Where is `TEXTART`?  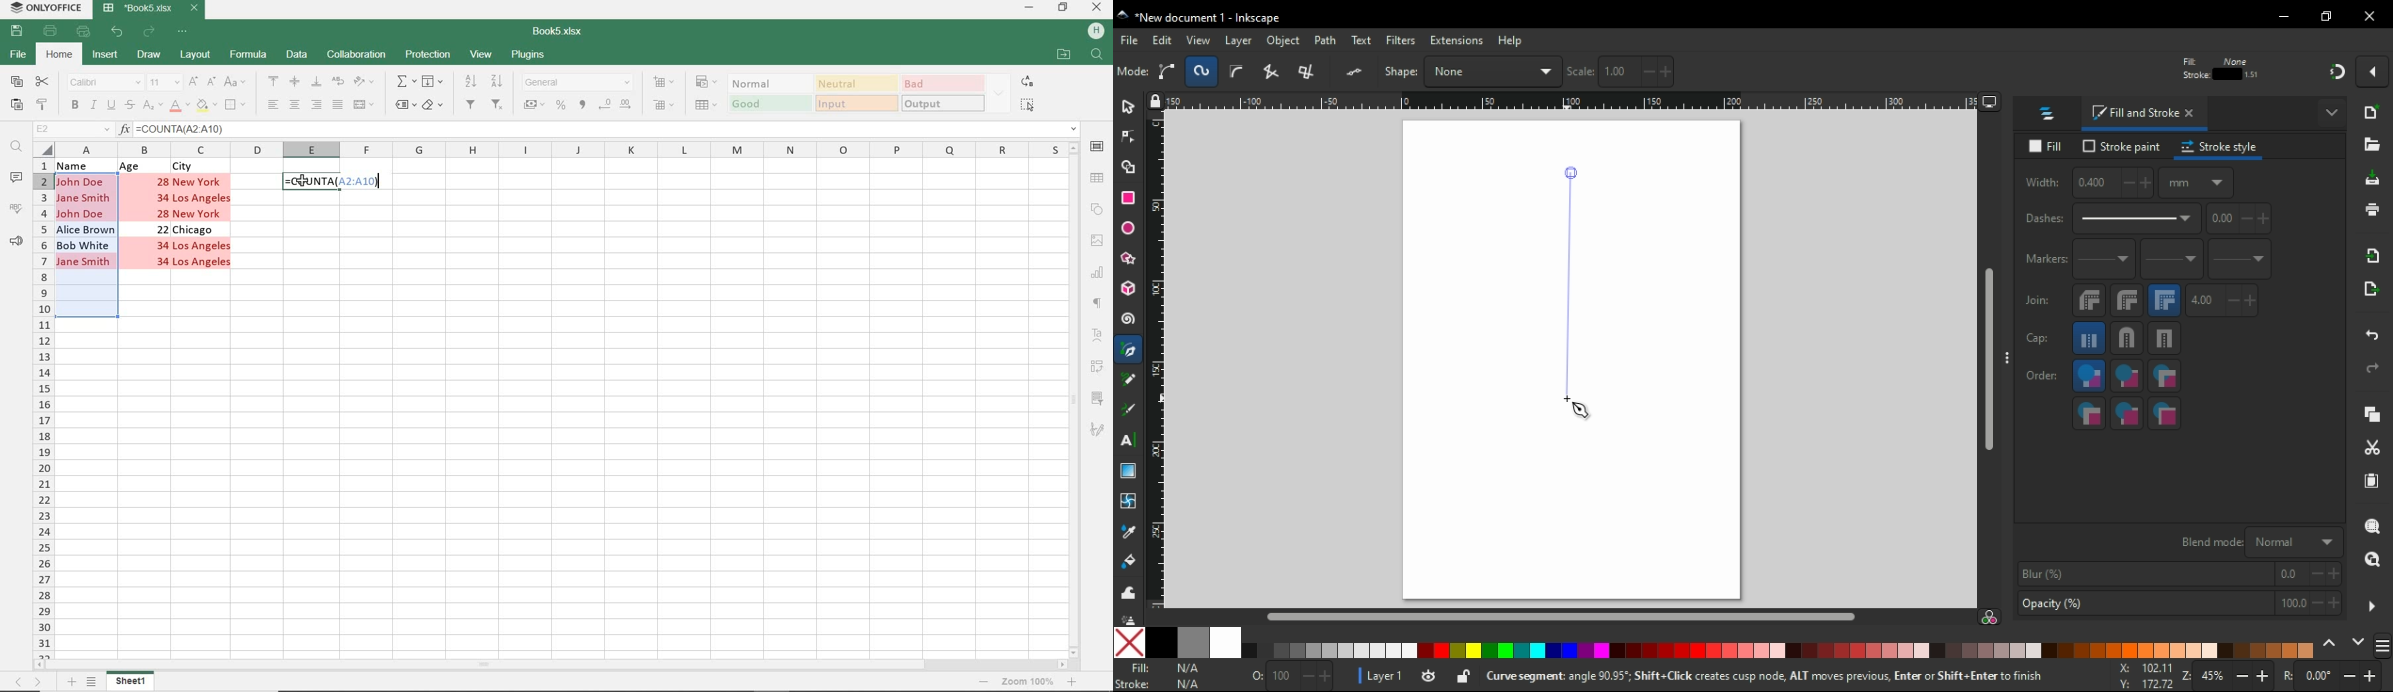
TEXTART is located at coordinates (1096, 335).